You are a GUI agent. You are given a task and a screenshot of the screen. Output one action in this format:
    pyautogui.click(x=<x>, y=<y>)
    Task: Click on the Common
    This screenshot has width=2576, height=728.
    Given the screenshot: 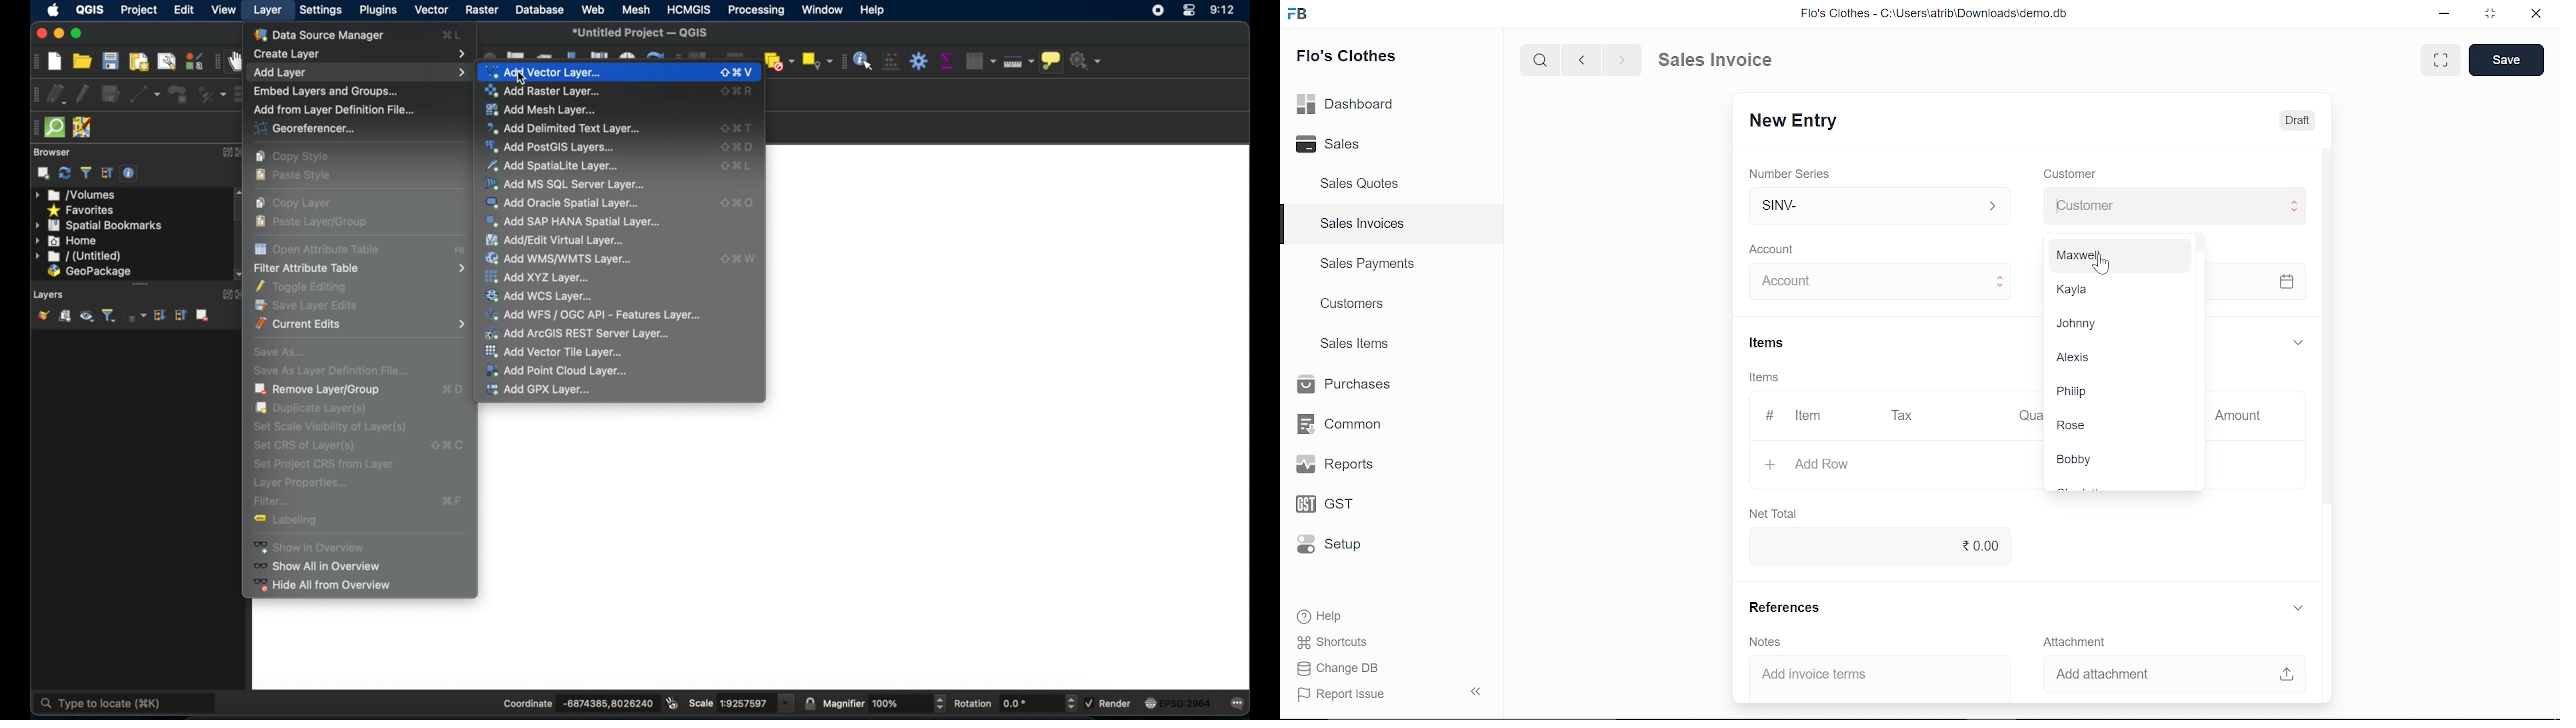 What is the action you would take?
    pyautogui.click(x=1342, y=424)
    